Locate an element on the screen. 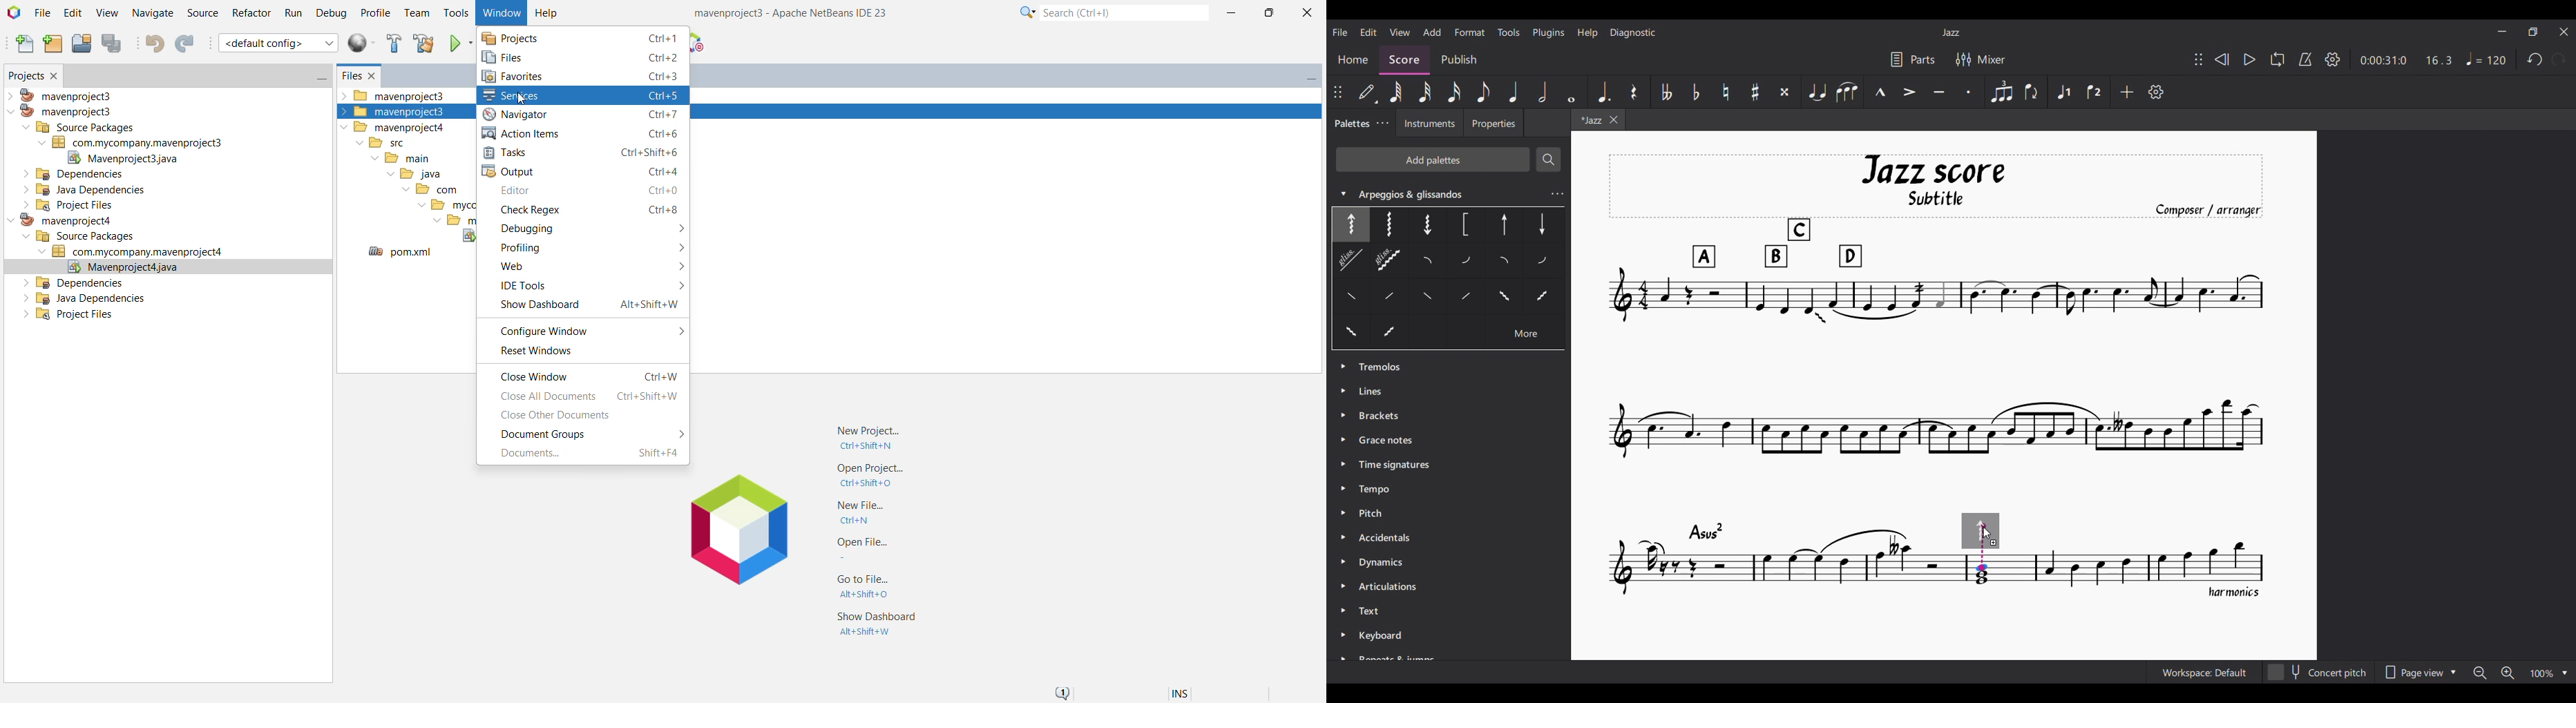   is located at coordinates (1468, 225).